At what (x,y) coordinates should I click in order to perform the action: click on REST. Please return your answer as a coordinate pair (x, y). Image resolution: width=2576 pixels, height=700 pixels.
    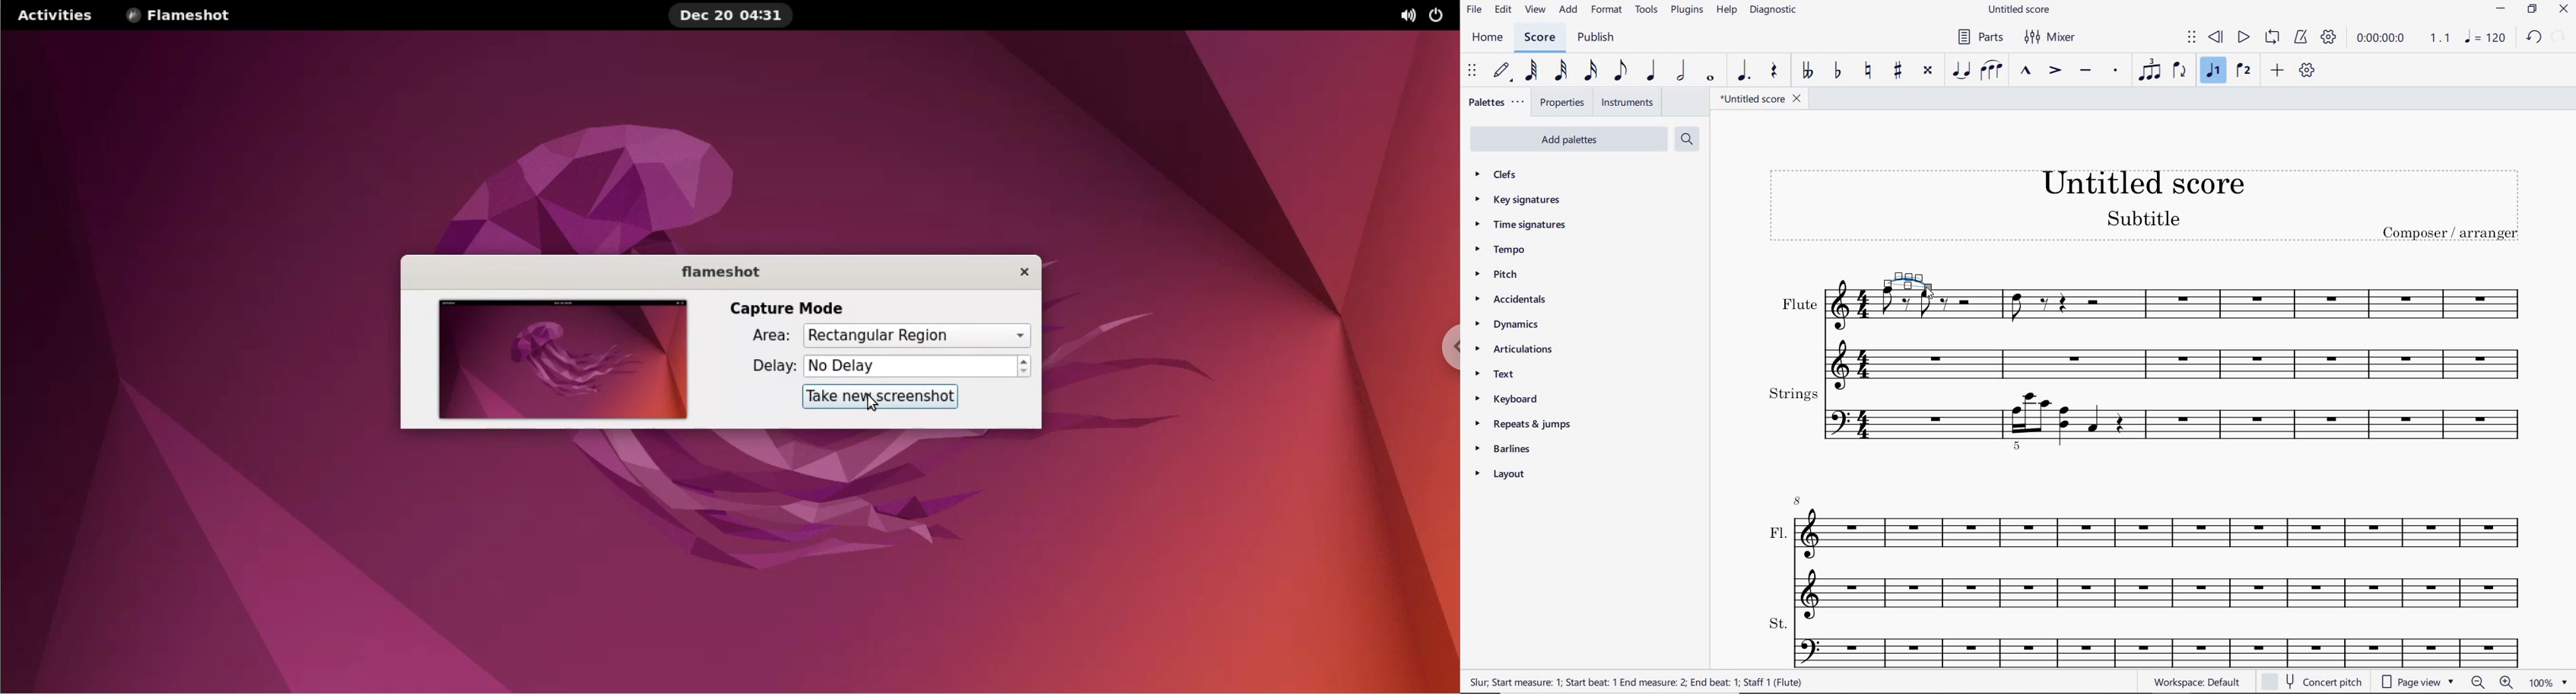
    Looking at the image, I should click on (1775, 71).